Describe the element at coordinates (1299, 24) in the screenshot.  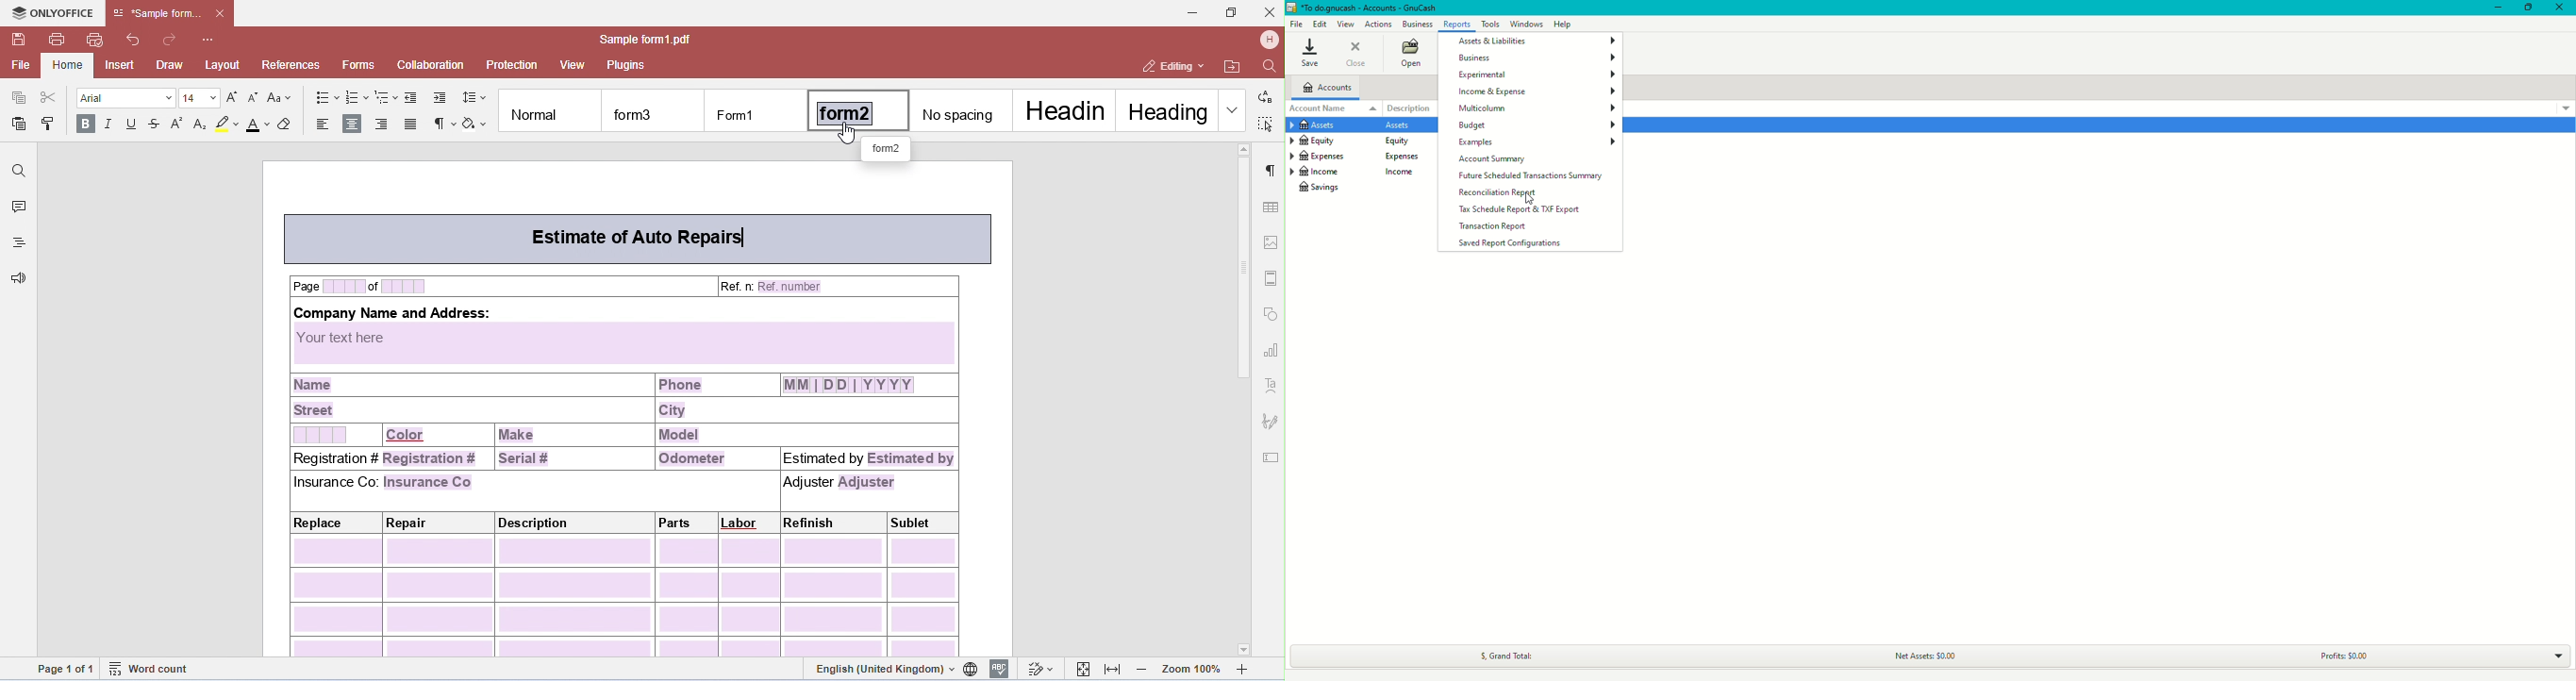
I see `File` at that location.